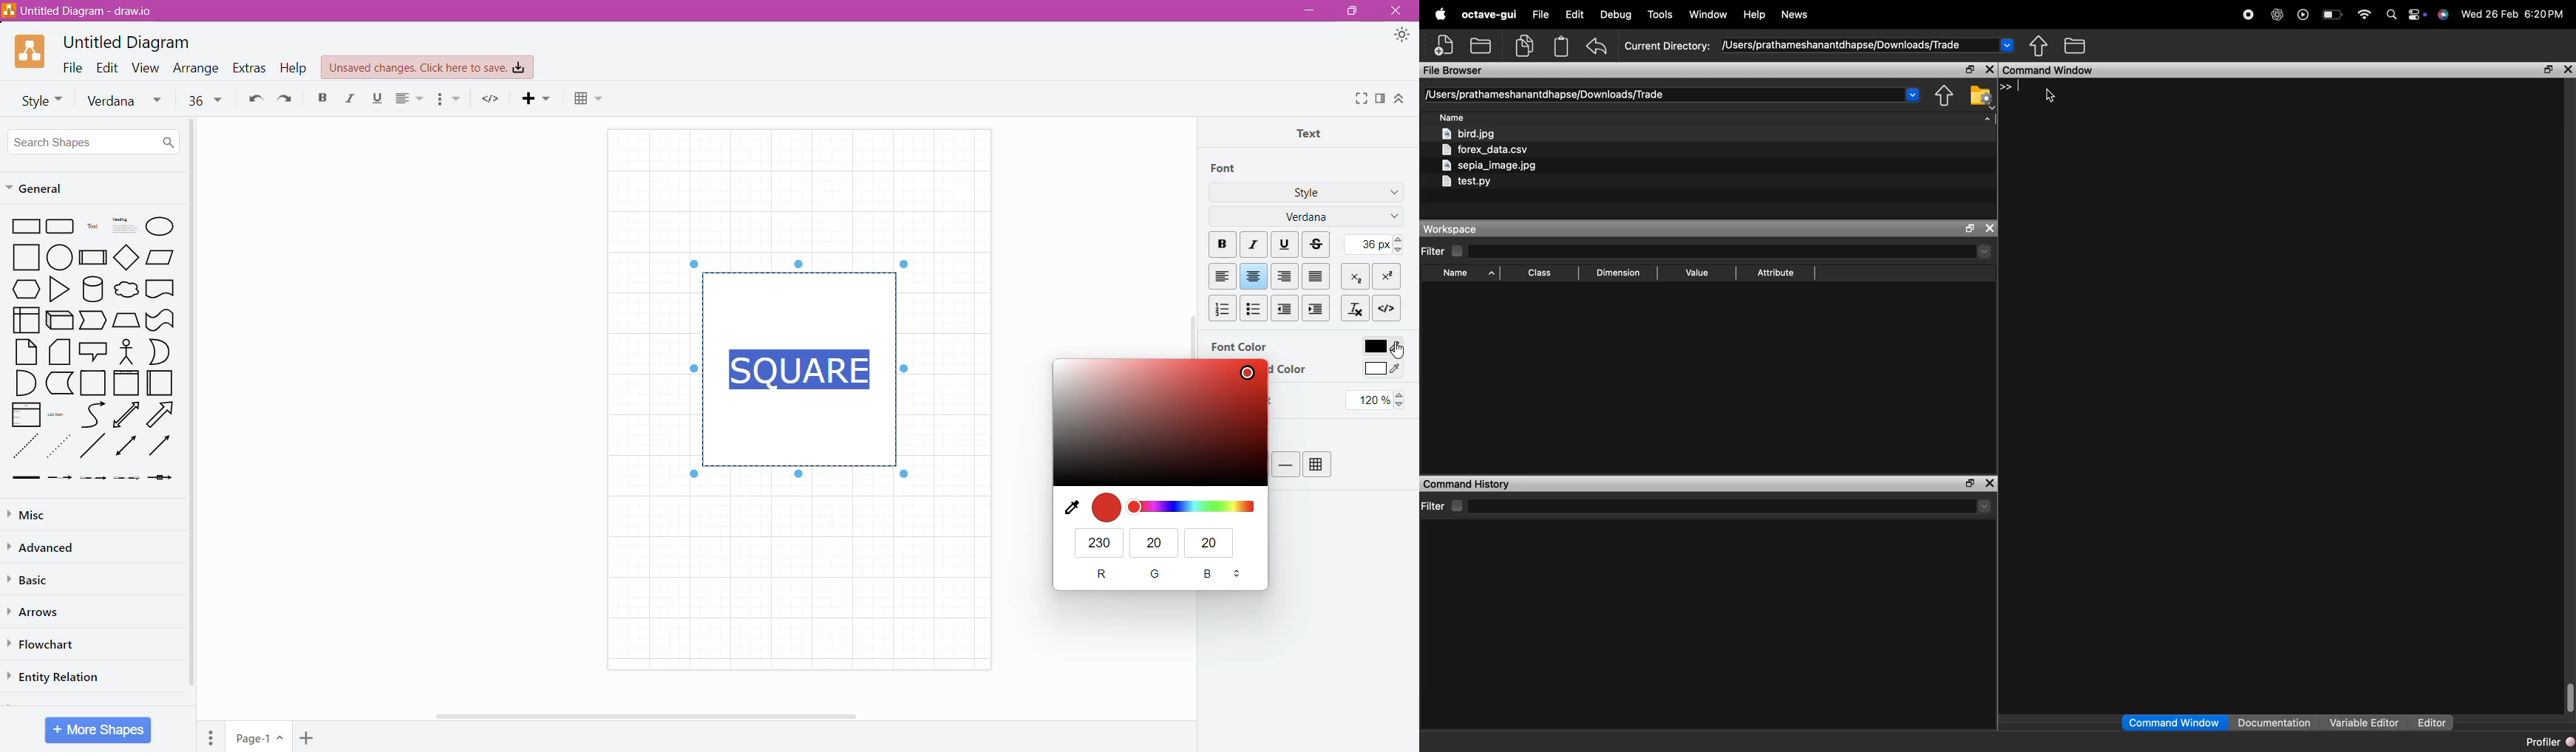 This screenshot has width=2576, height=756. I want to click on HTML, so click(1385, 307).